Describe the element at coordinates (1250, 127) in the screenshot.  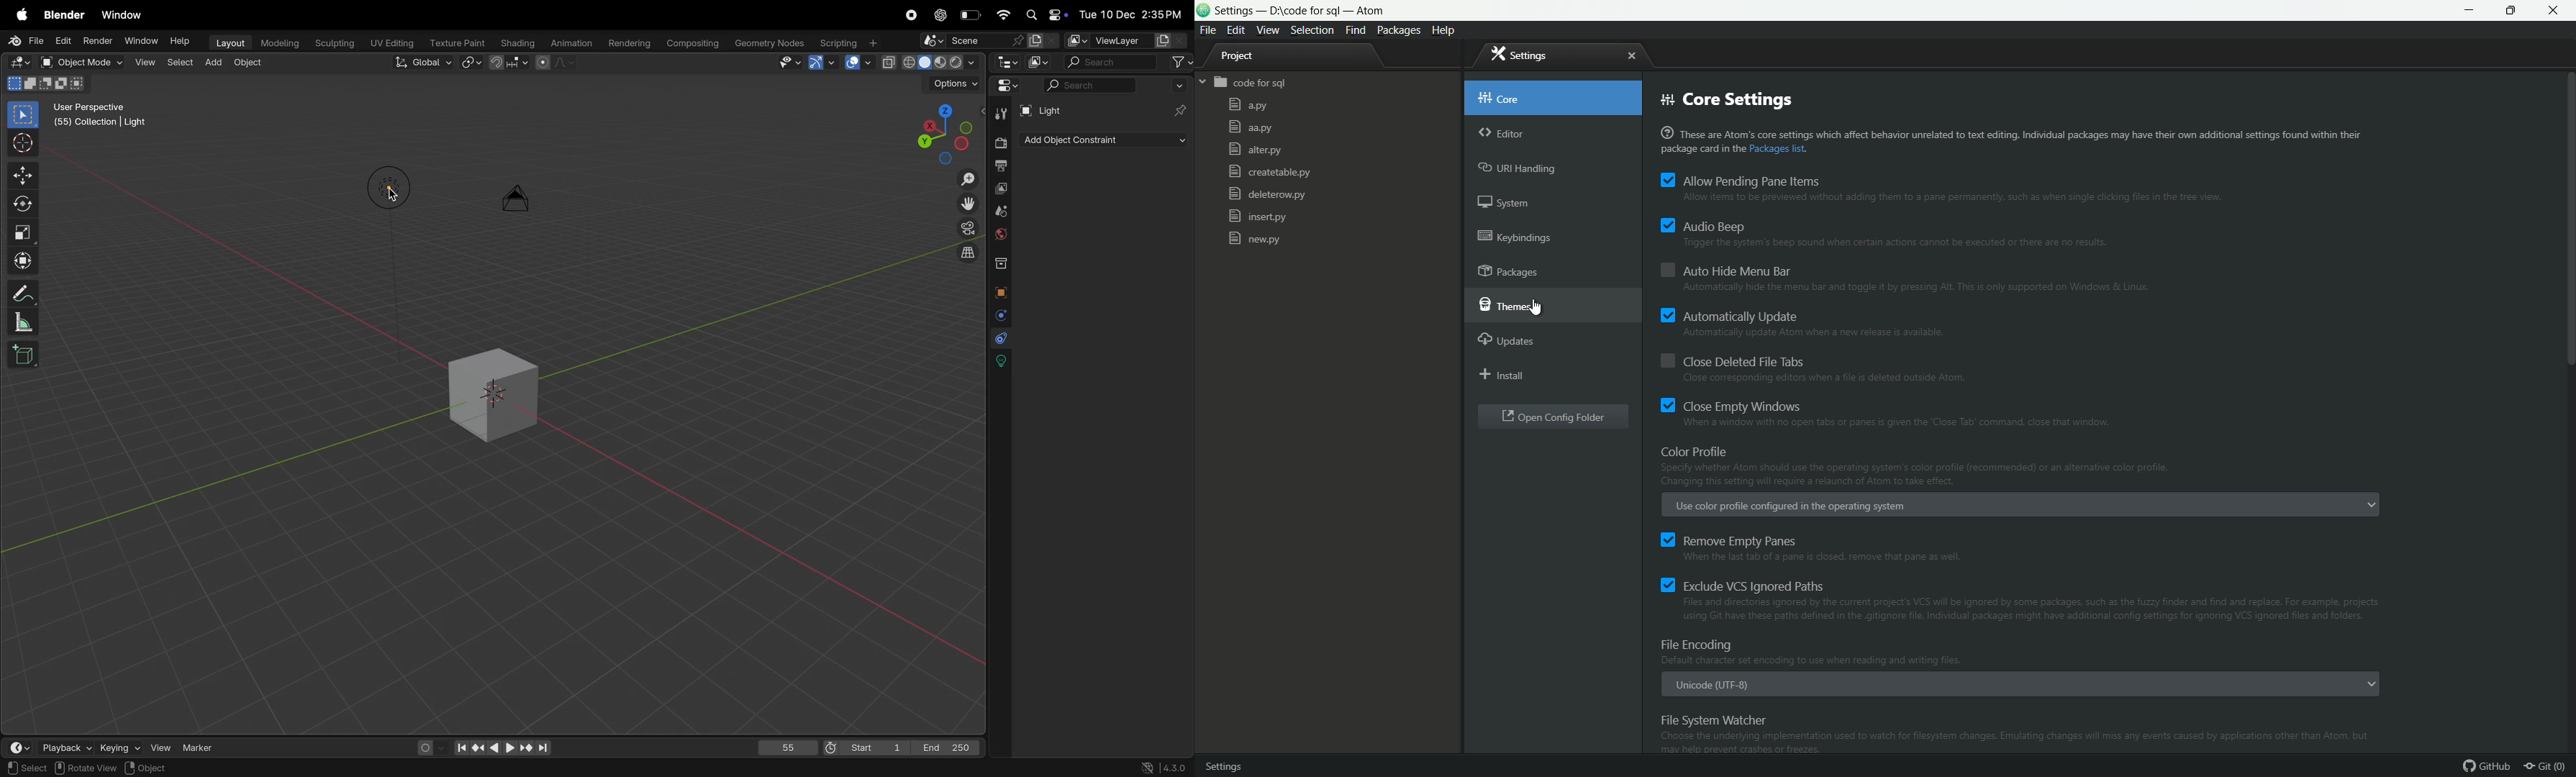
I see `aa.py file` at that location.